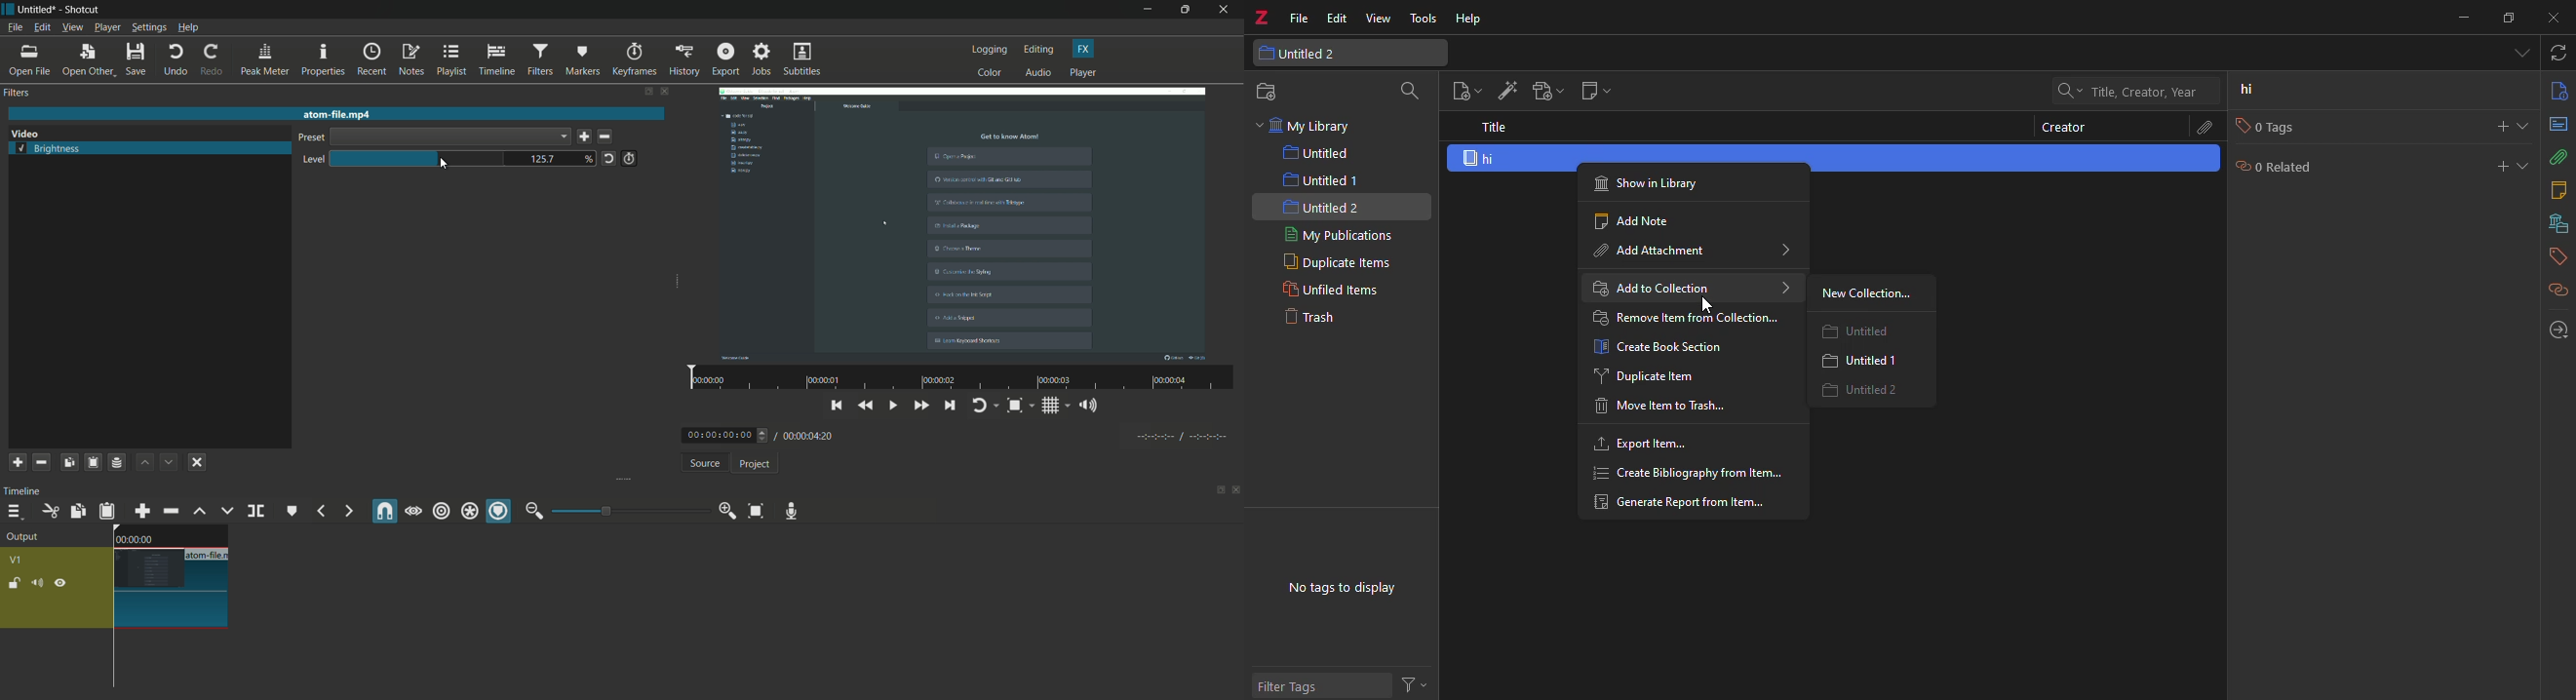 Image resolution: width=2576 pixels, height=700 pixels. I want to click on no tags to display, so click(1342, 589).